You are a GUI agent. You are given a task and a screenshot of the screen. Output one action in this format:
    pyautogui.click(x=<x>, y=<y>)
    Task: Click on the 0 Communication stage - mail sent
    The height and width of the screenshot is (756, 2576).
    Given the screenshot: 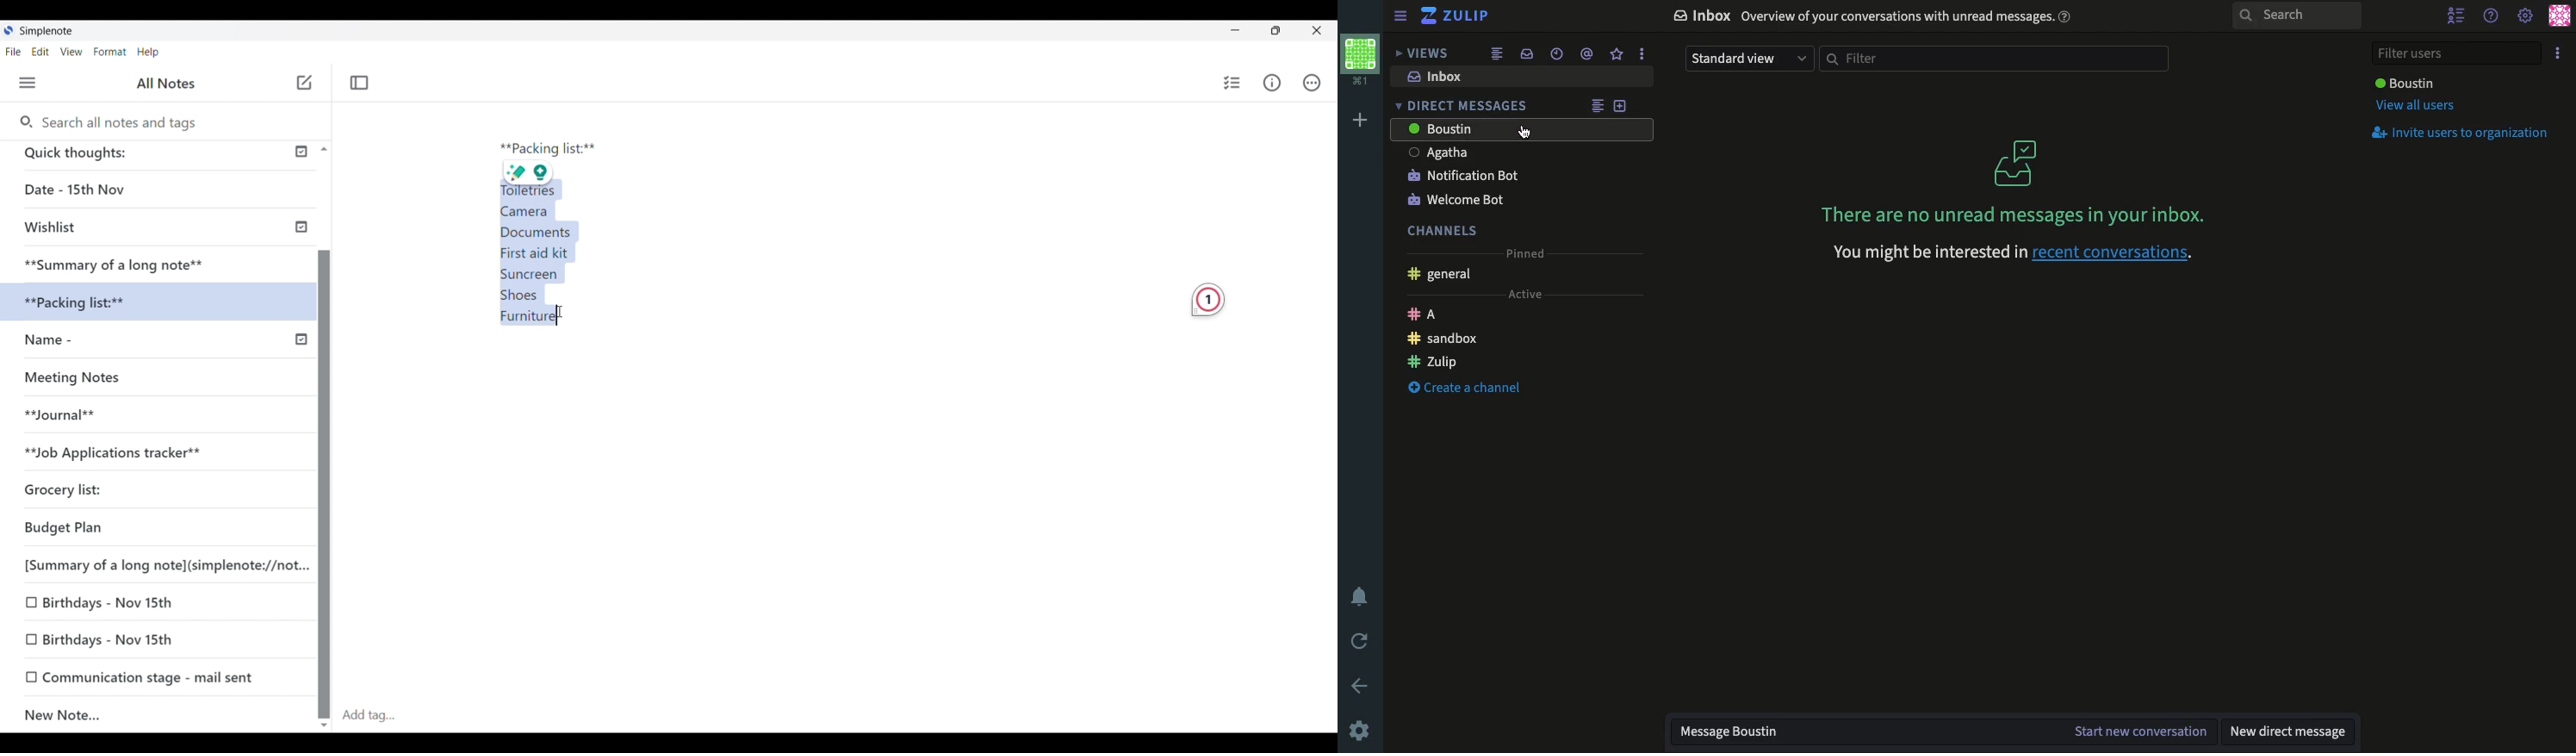 What is the action you would take?
    pyautogui.click(x=141, y=677)
    